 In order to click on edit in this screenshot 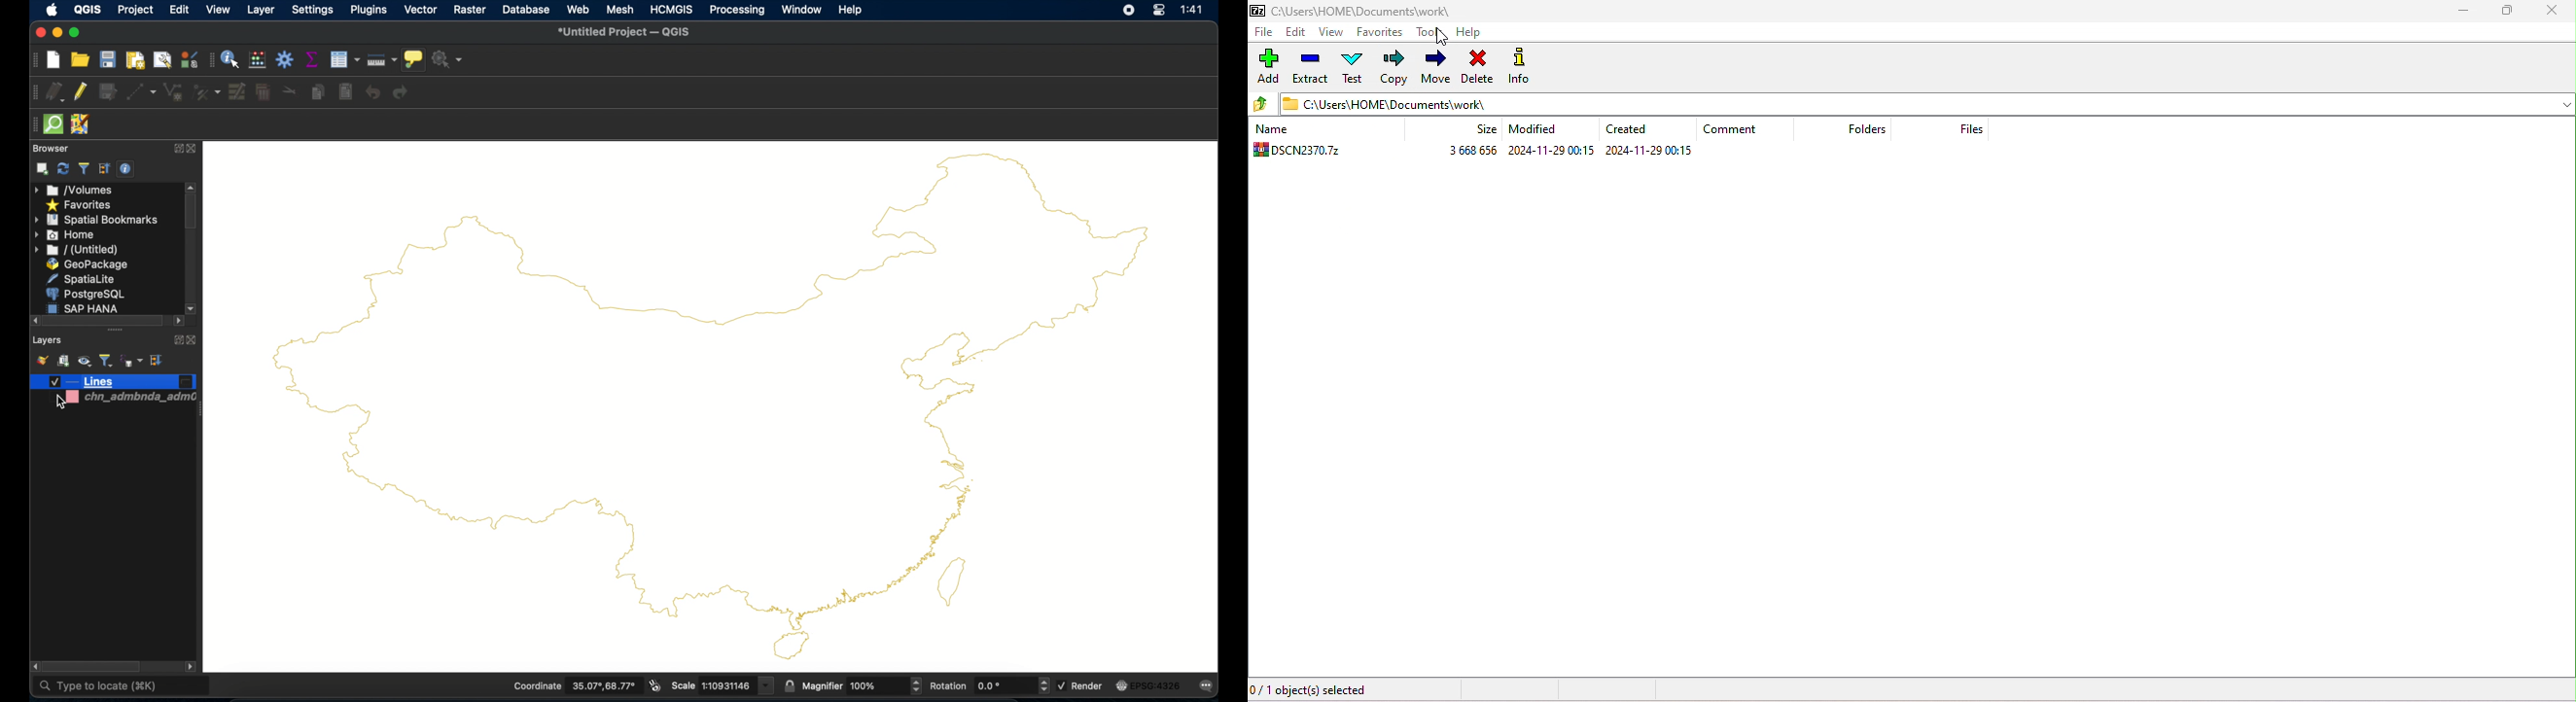, I will do `click(1298, 31)`.